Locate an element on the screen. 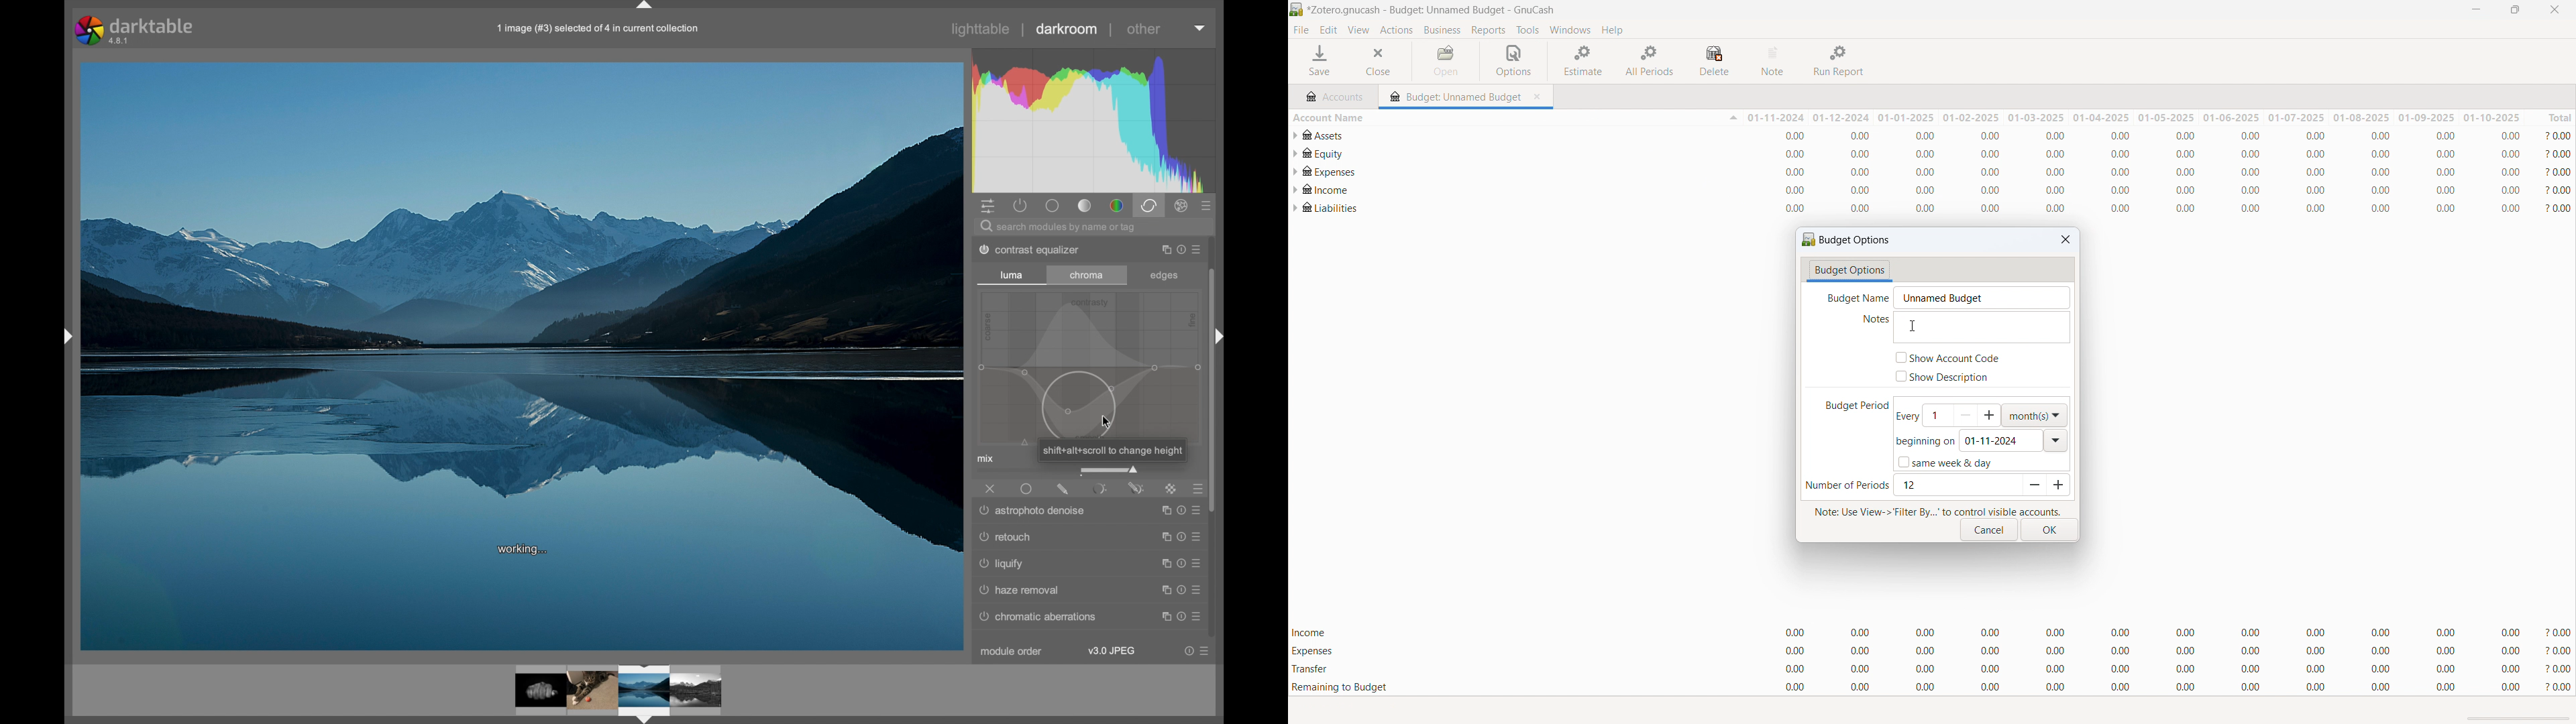  total is located at coordinates (2551, 117).